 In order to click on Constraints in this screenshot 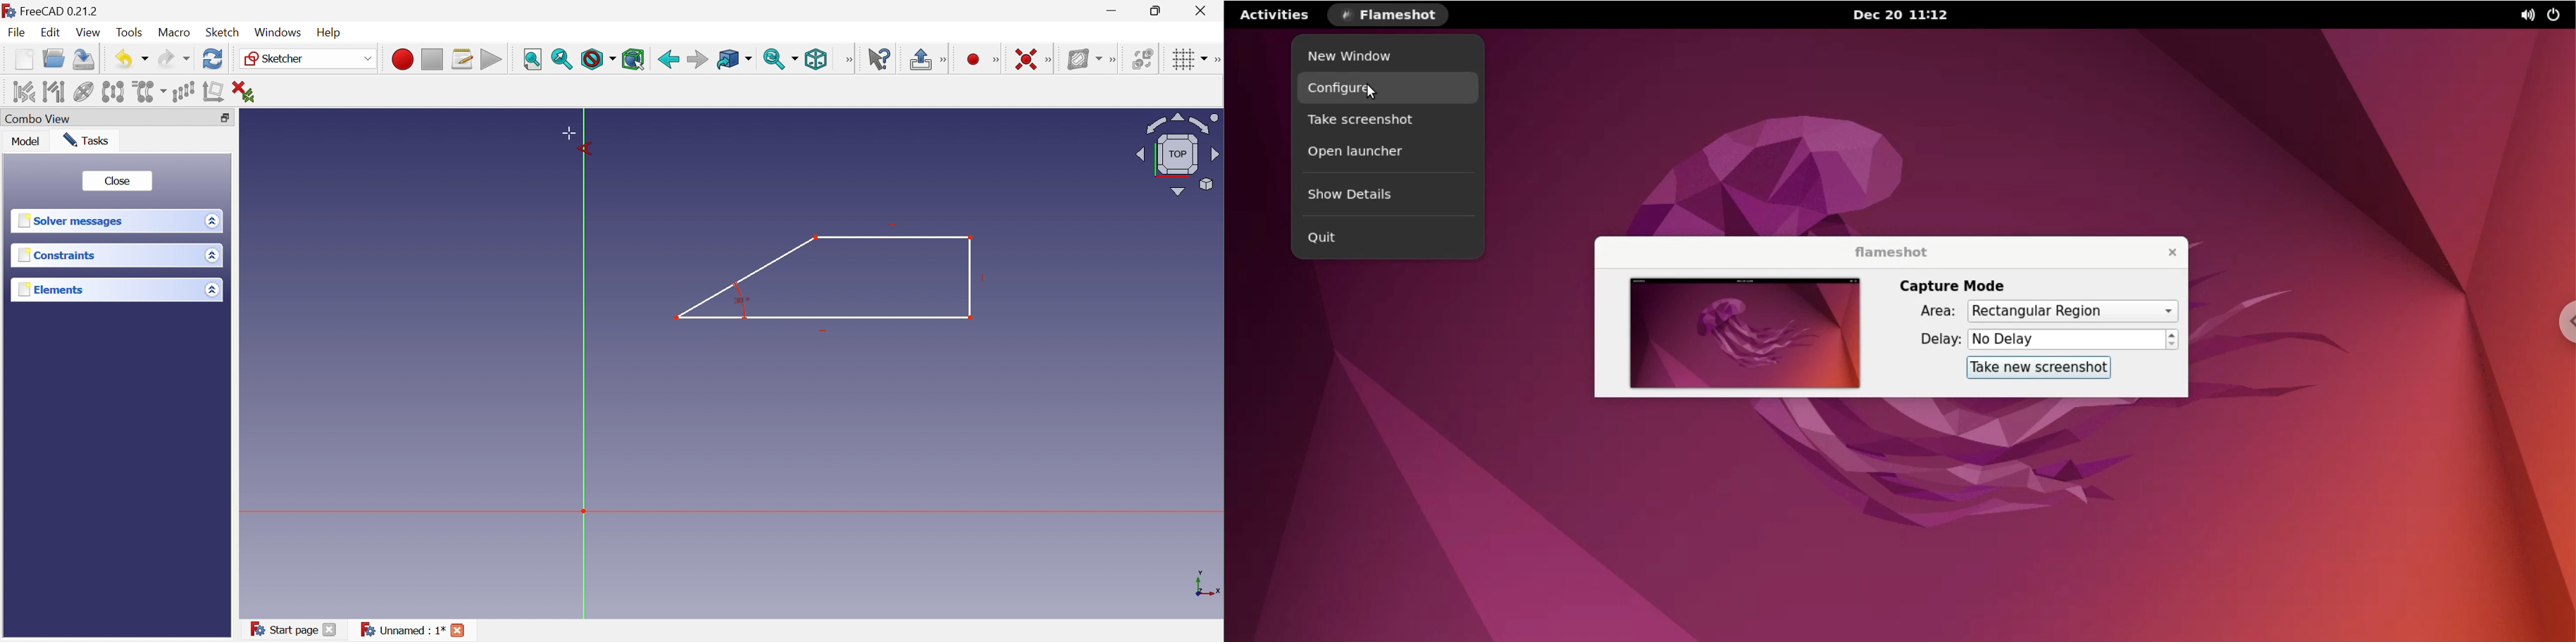, I will do `click(57, 255)`.